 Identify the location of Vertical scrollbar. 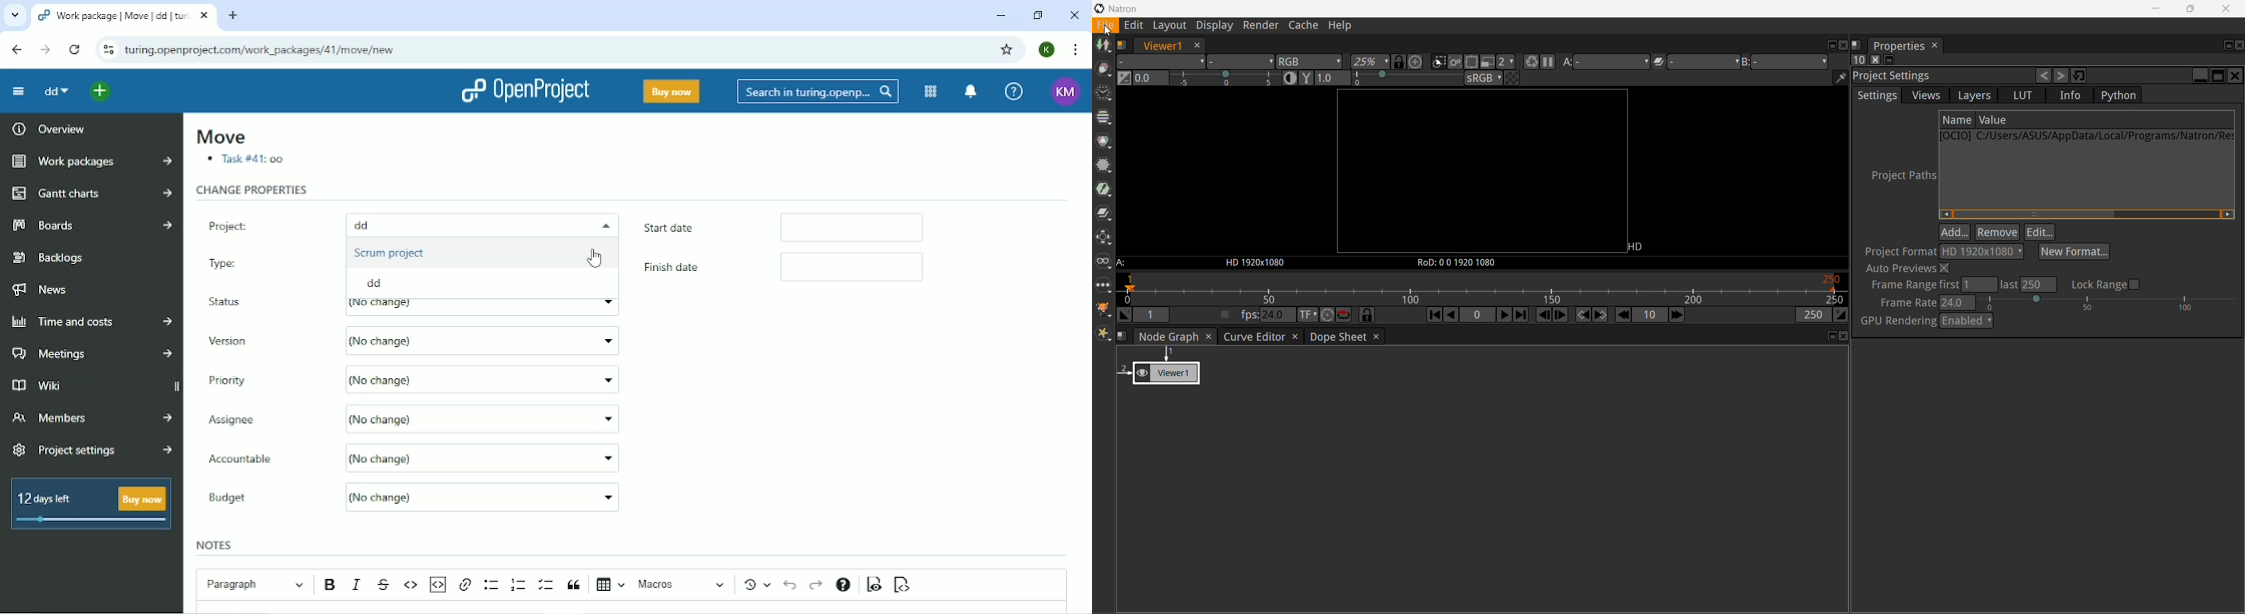
(1083, 307).